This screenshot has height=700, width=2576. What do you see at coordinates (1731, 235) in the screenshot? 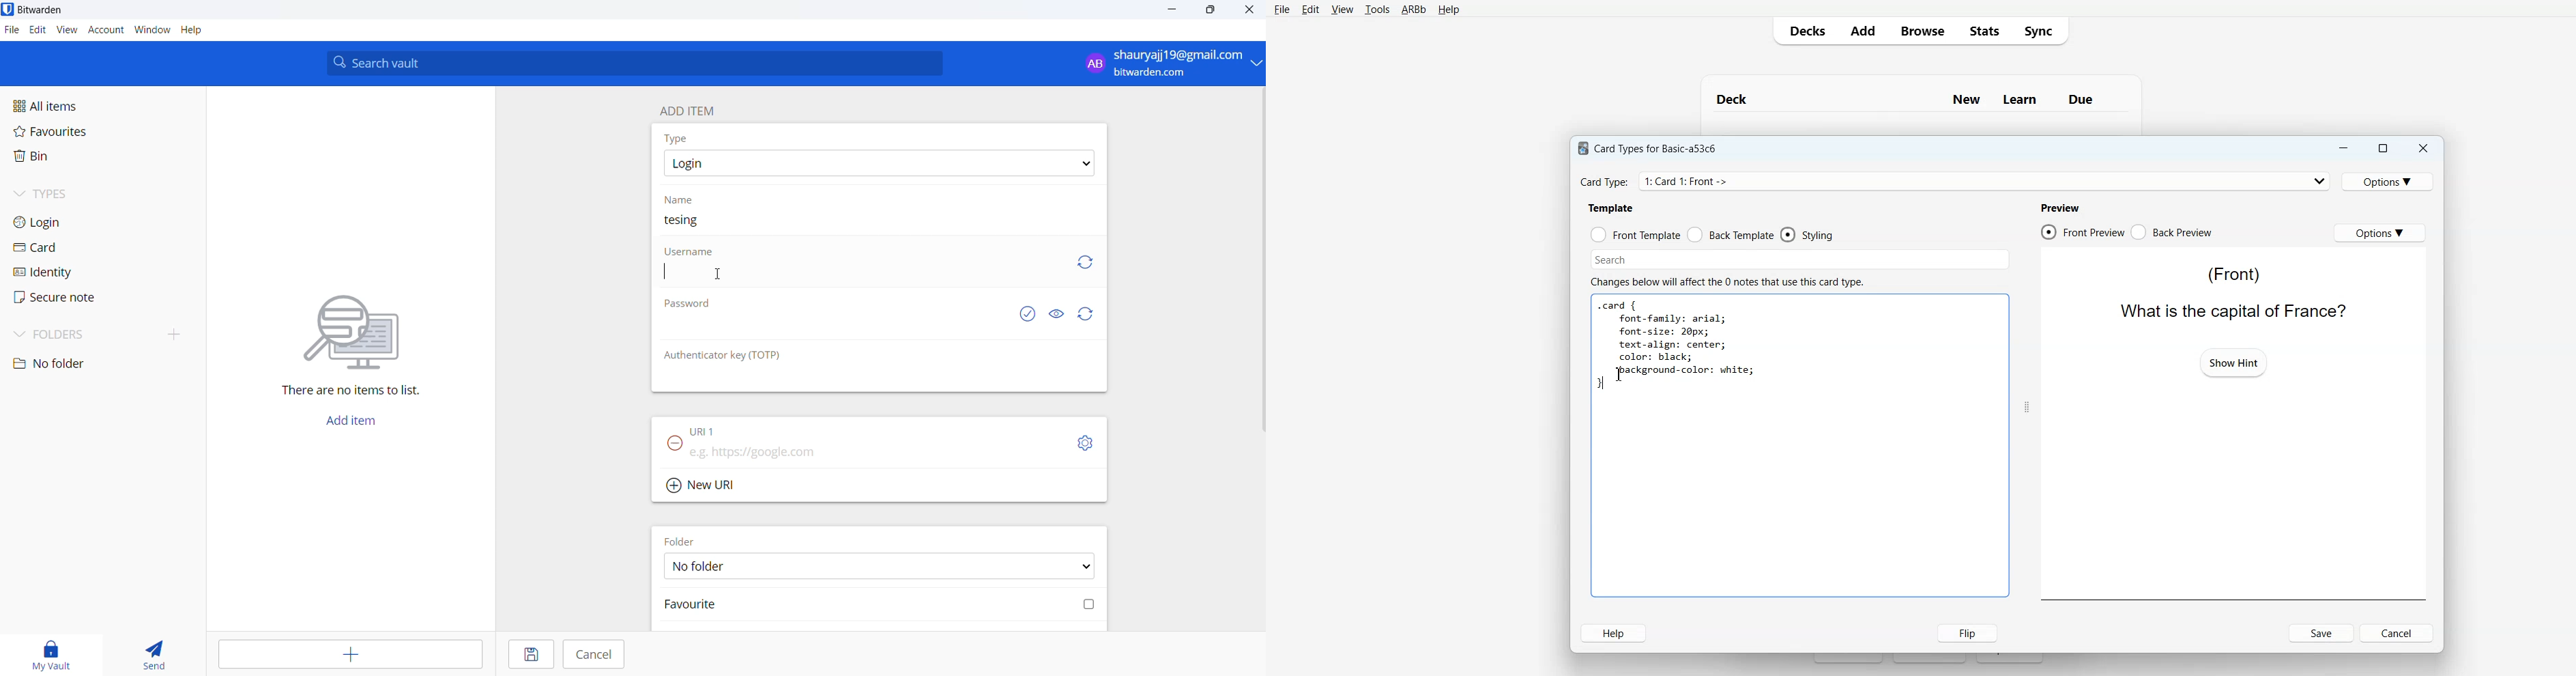
I see `Back Template` at bounding box center [1731, 235].